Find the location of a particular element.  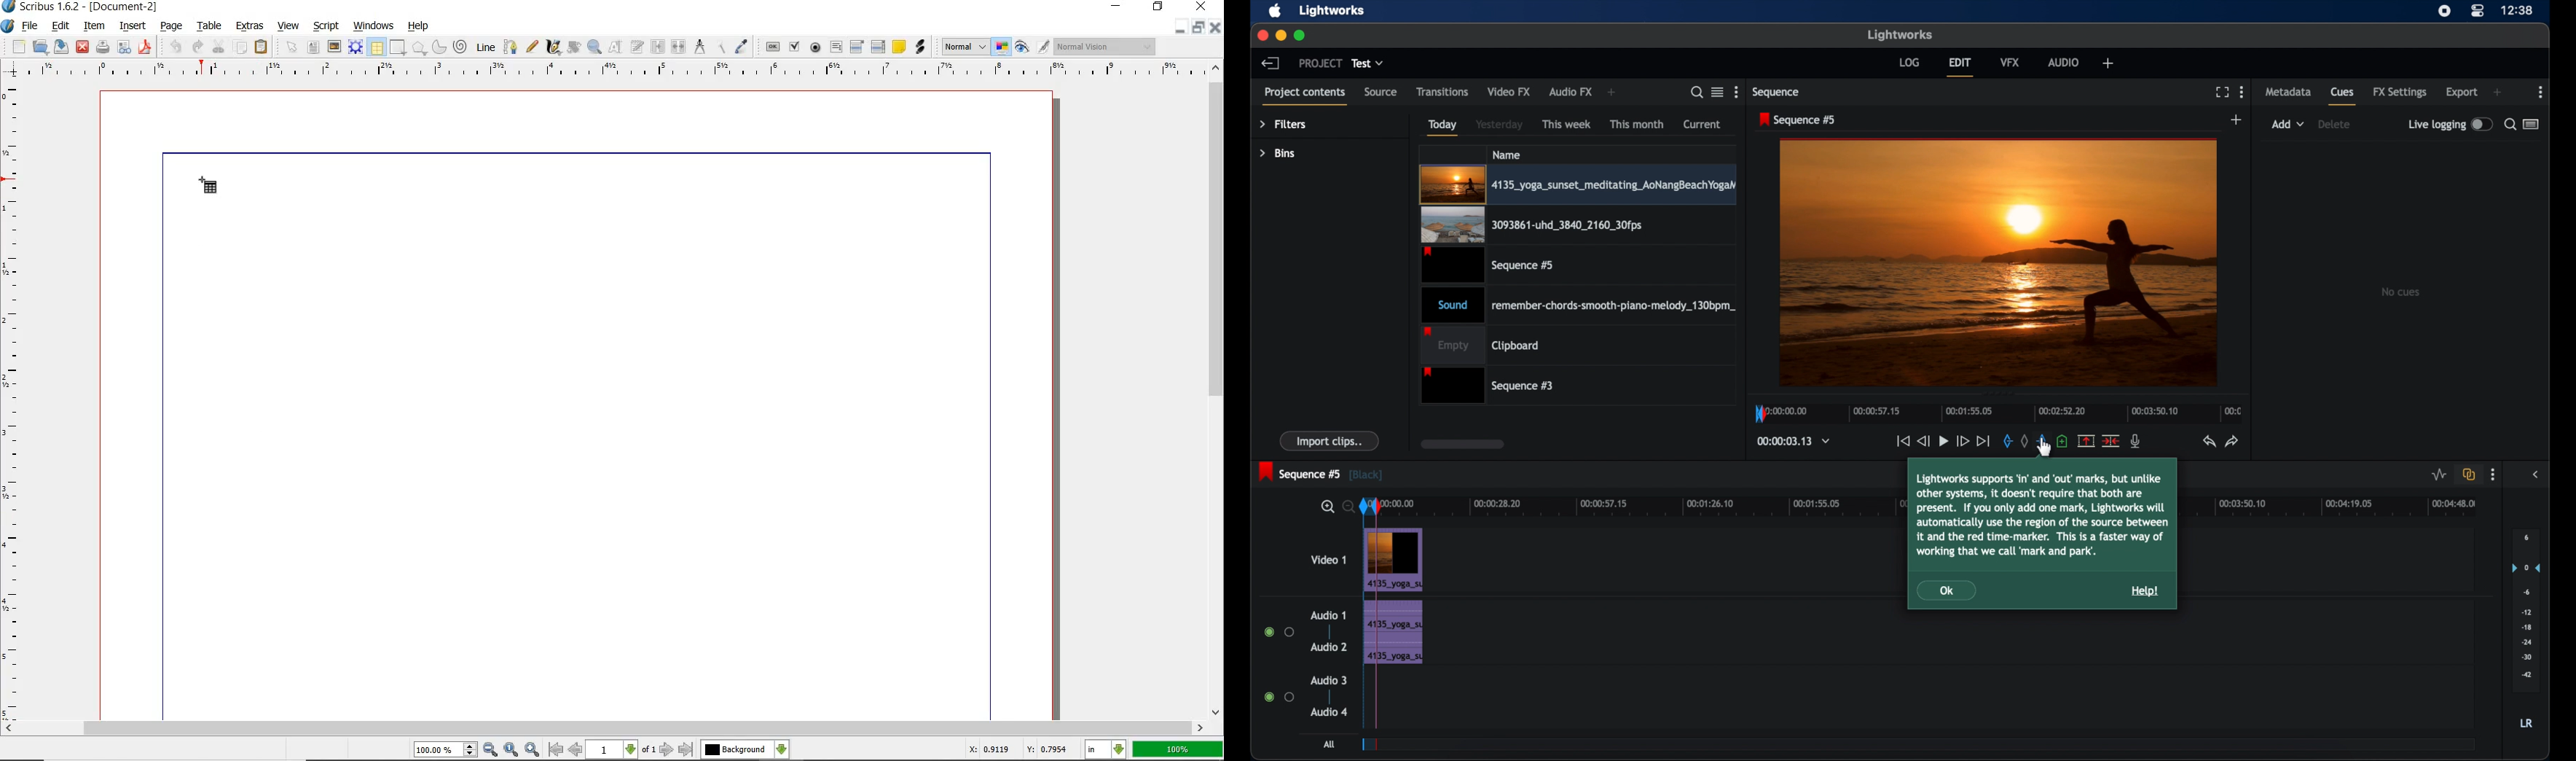

pdf list box is located at coordinates (879, 46).